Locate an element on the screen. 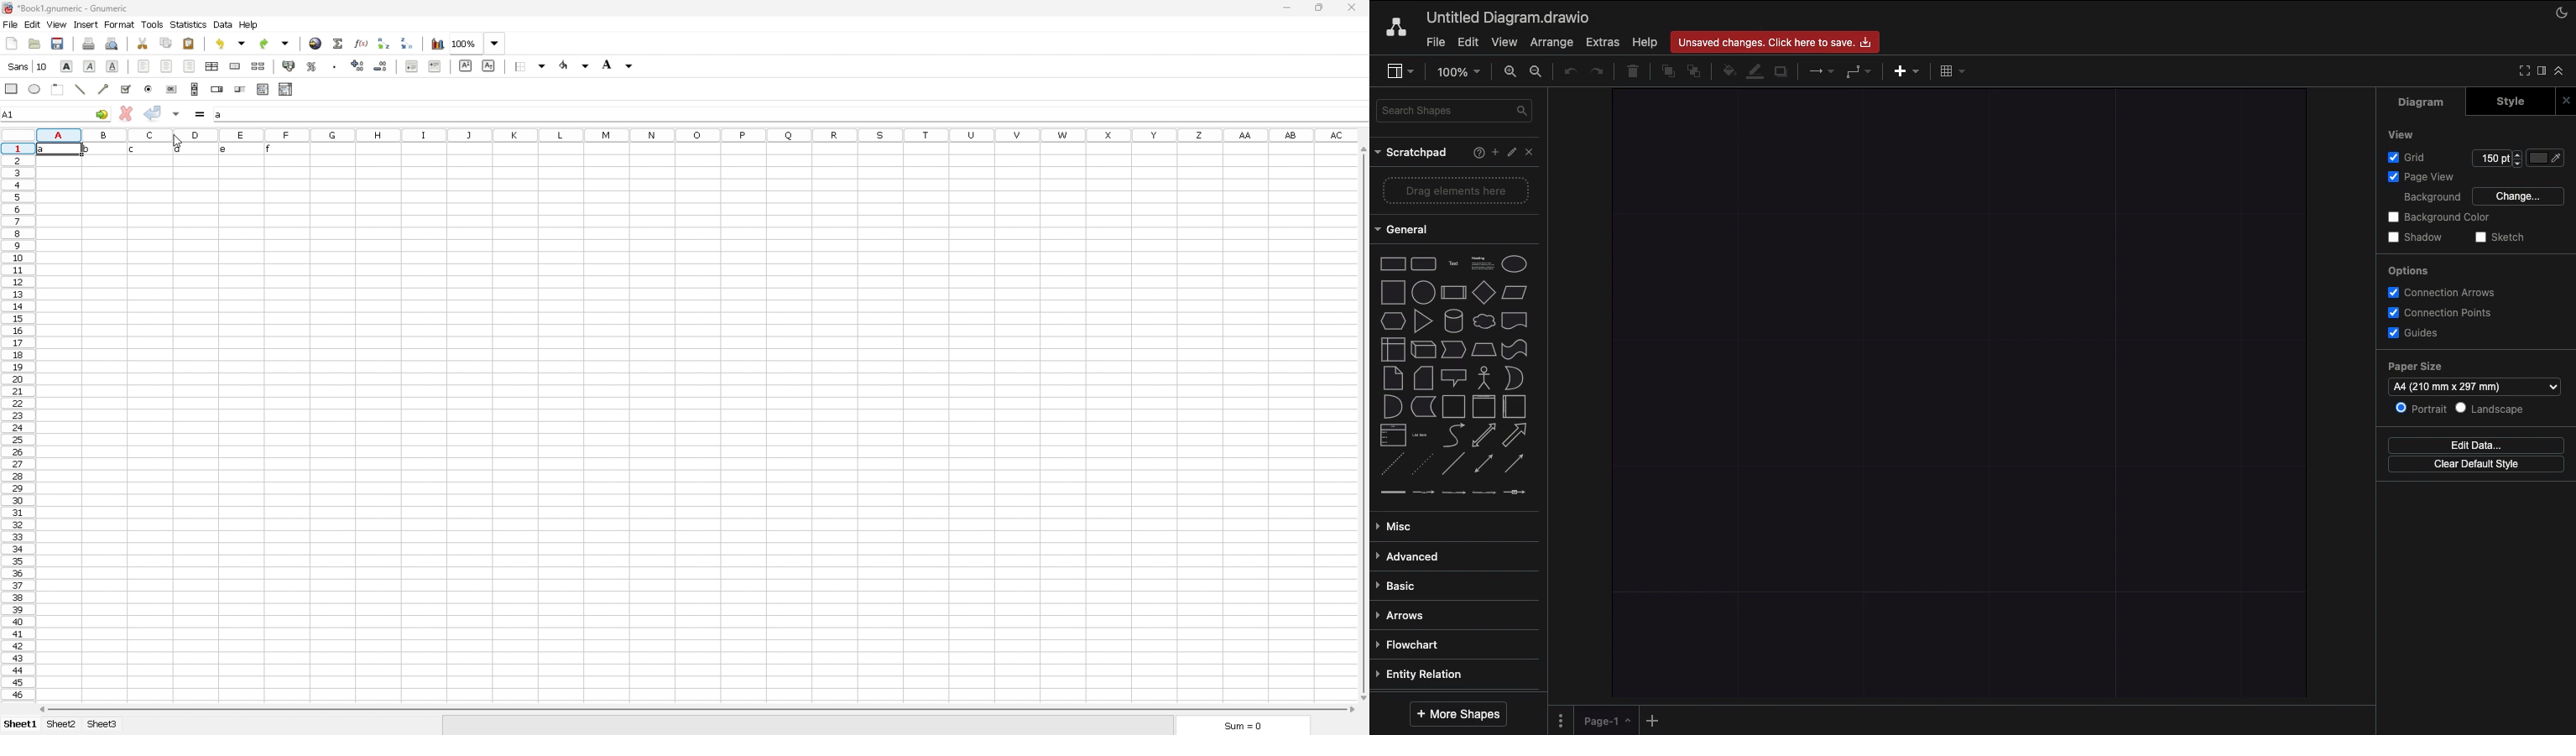 The image size is (2576, 756). Zoom in is located at coordinates (1509, 71).